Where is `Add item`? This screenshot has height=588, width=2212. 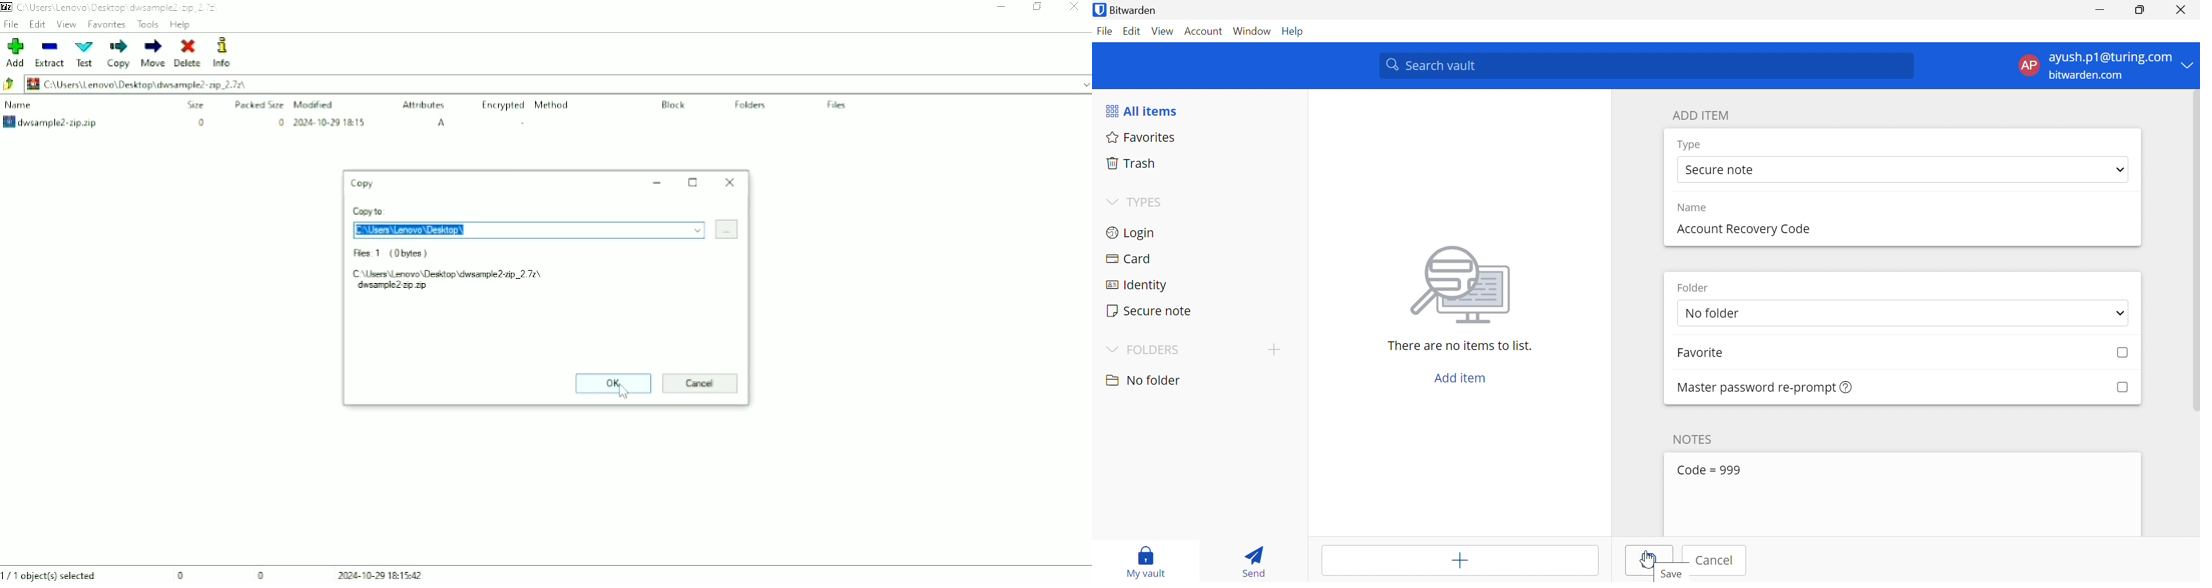
Add item is located at coordinates (1459, 378).